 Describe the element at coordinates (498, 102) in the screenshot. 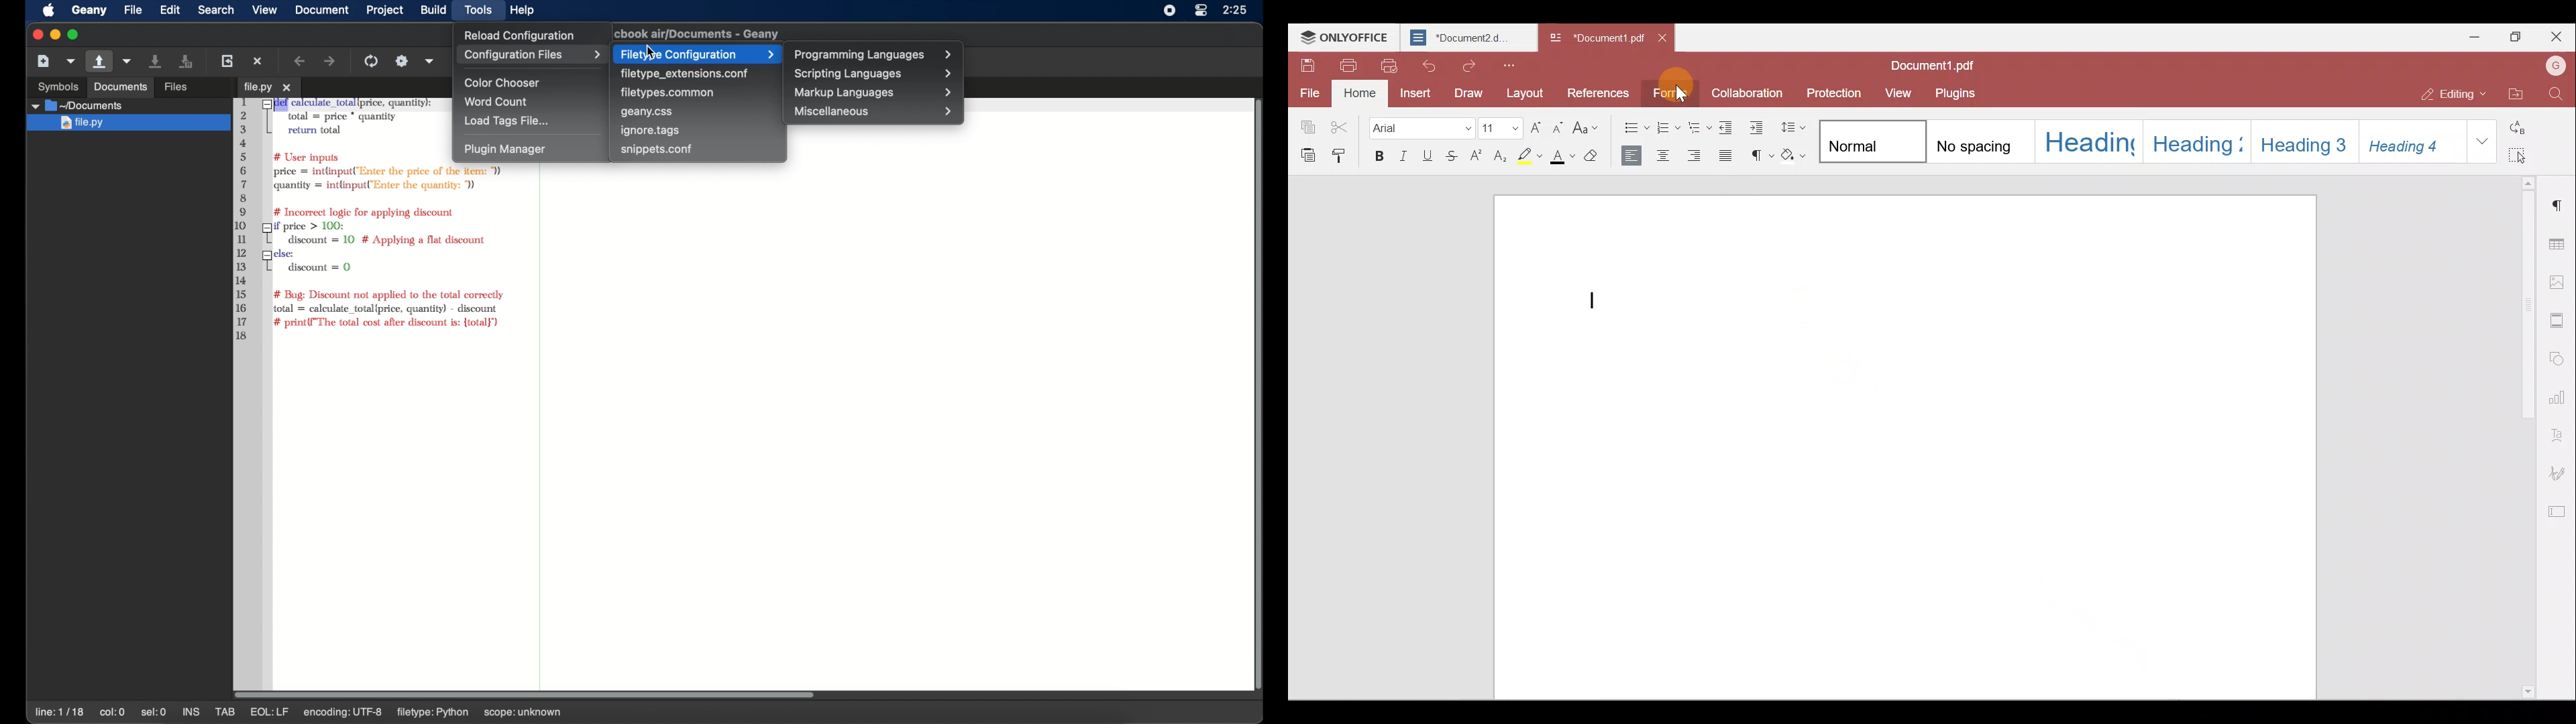

I see `word count` at that location.